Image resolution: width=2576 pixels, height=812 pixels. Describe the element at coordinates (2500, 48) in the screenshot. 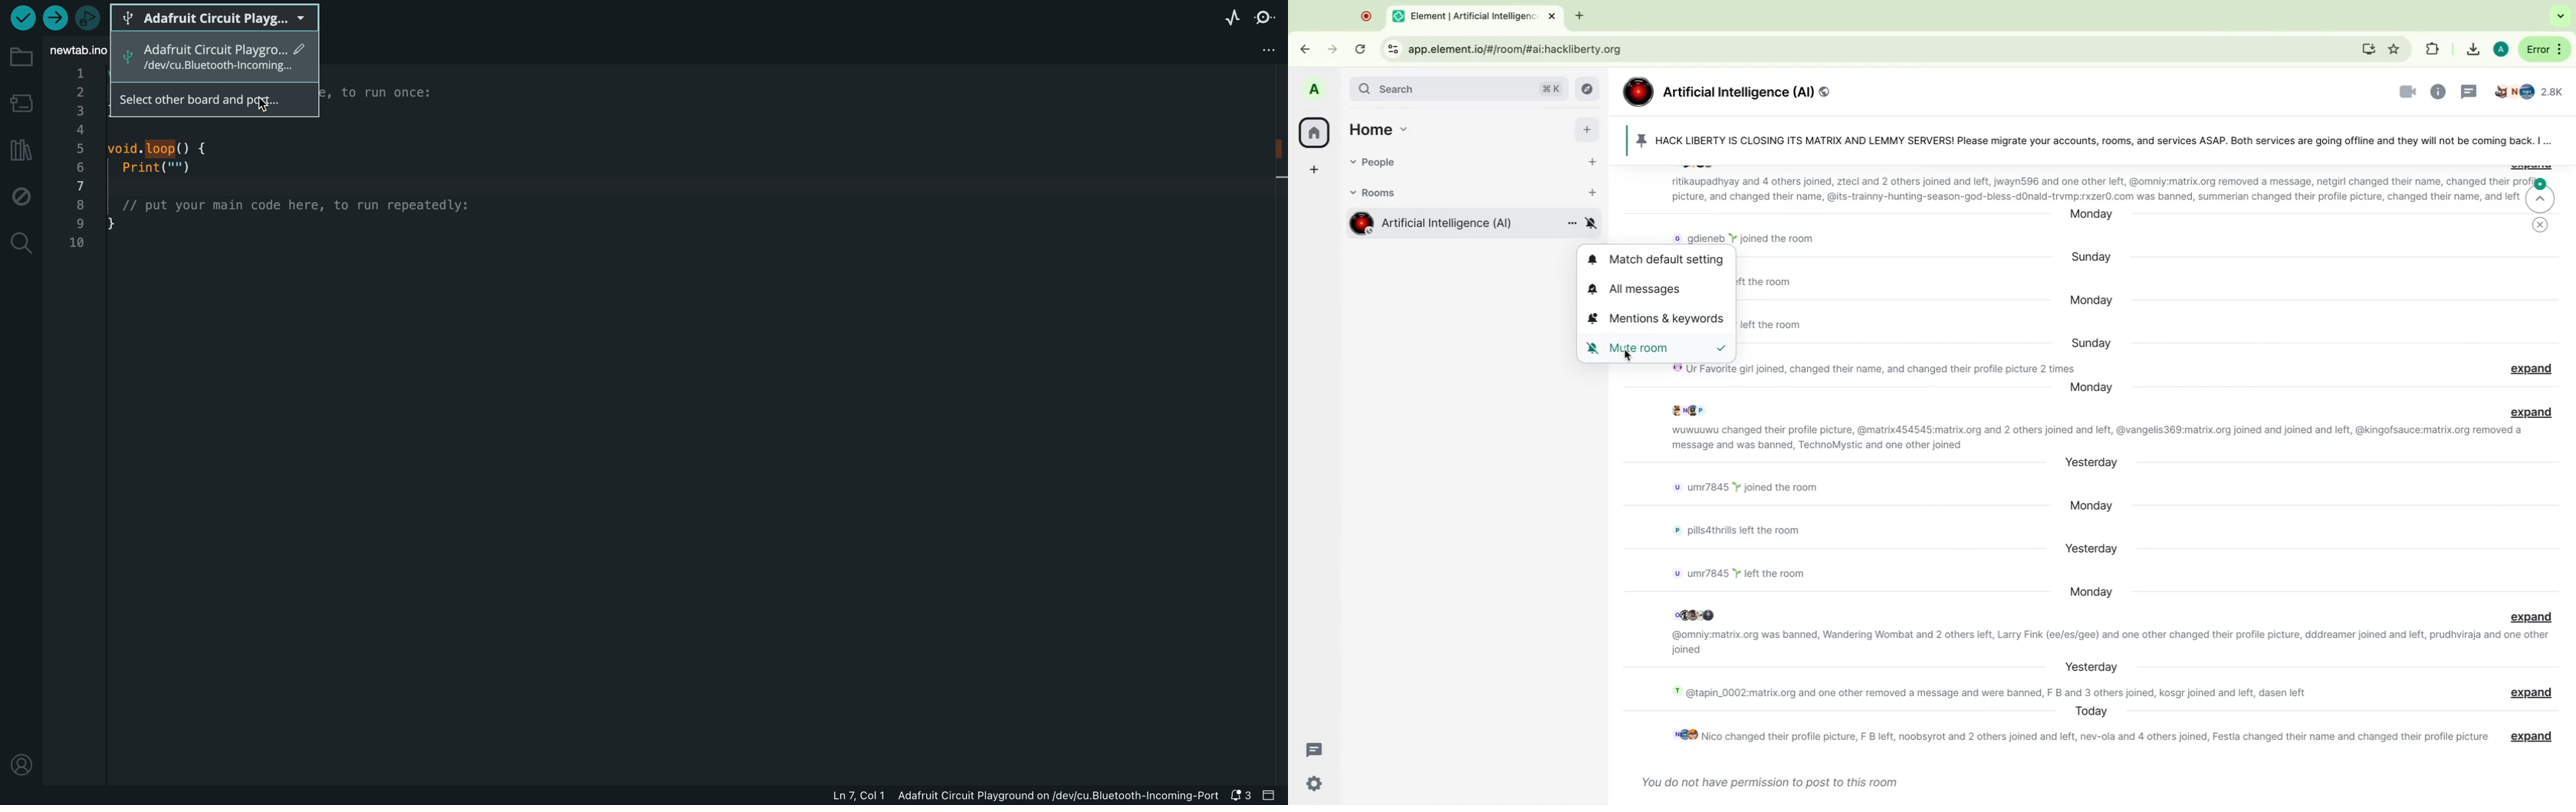

I see `google profile` at that location.